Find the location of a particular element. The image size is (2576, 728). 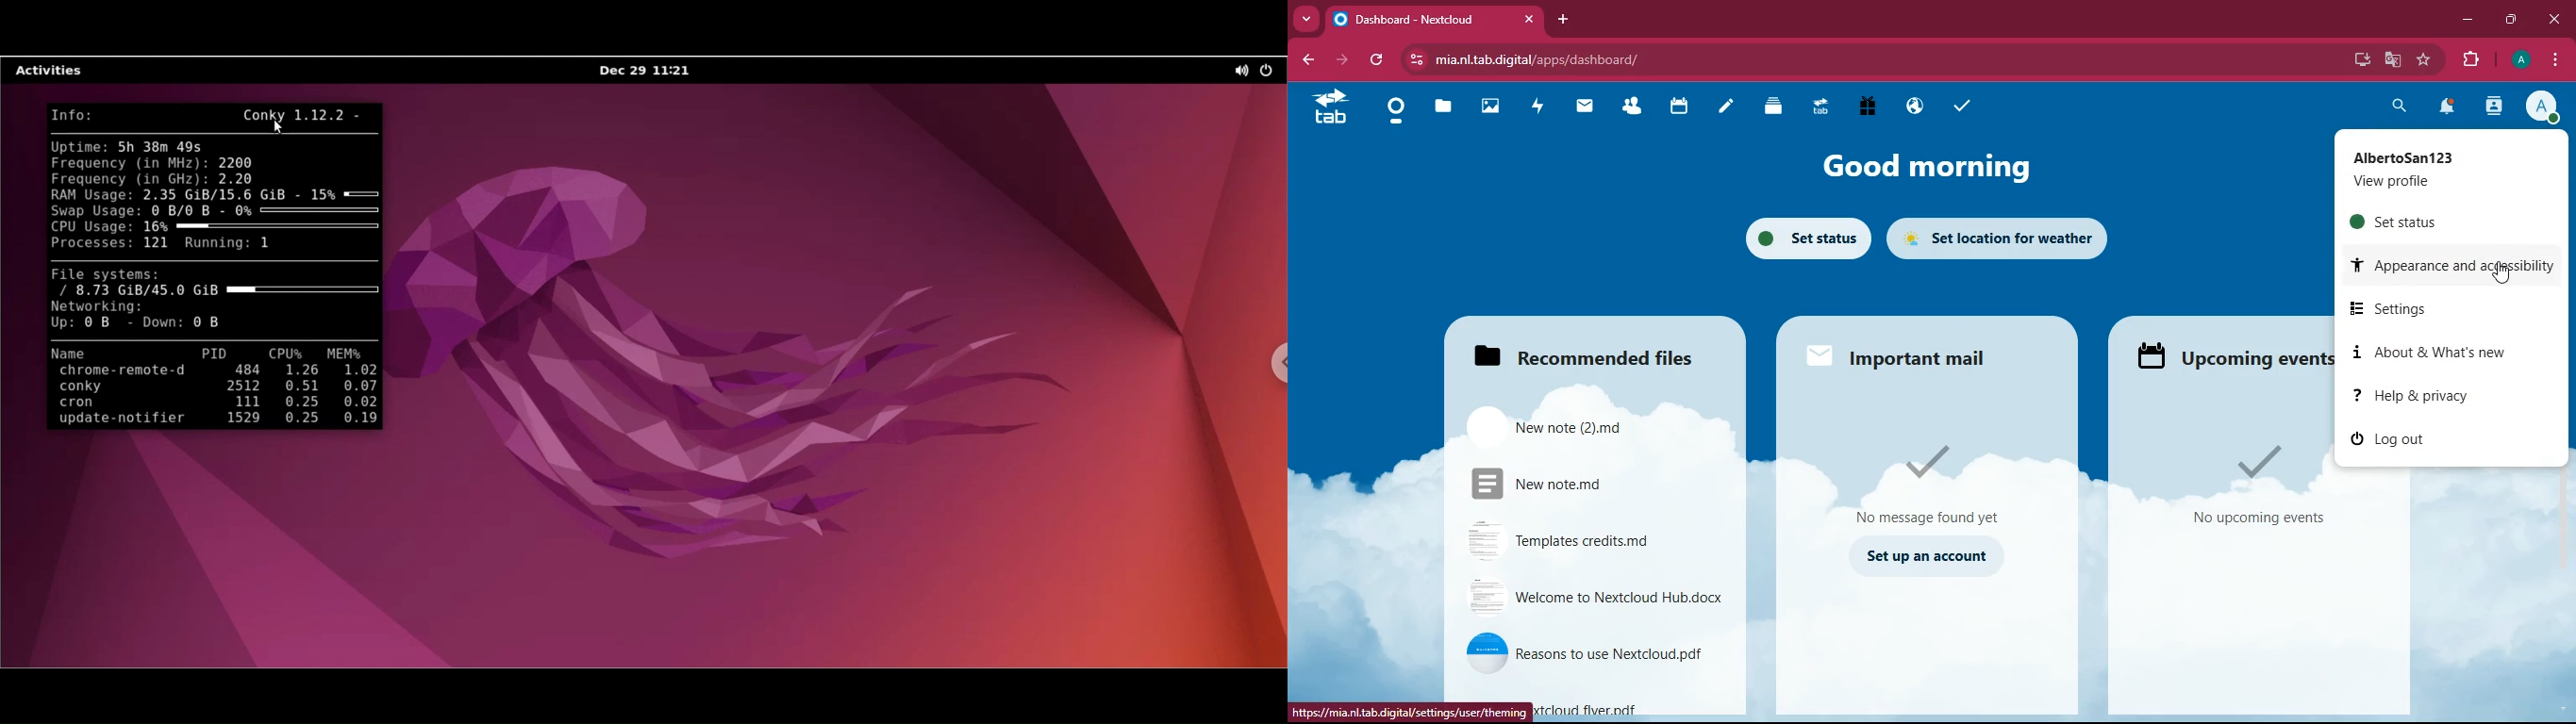

file is located at coordinates (1582, 480).